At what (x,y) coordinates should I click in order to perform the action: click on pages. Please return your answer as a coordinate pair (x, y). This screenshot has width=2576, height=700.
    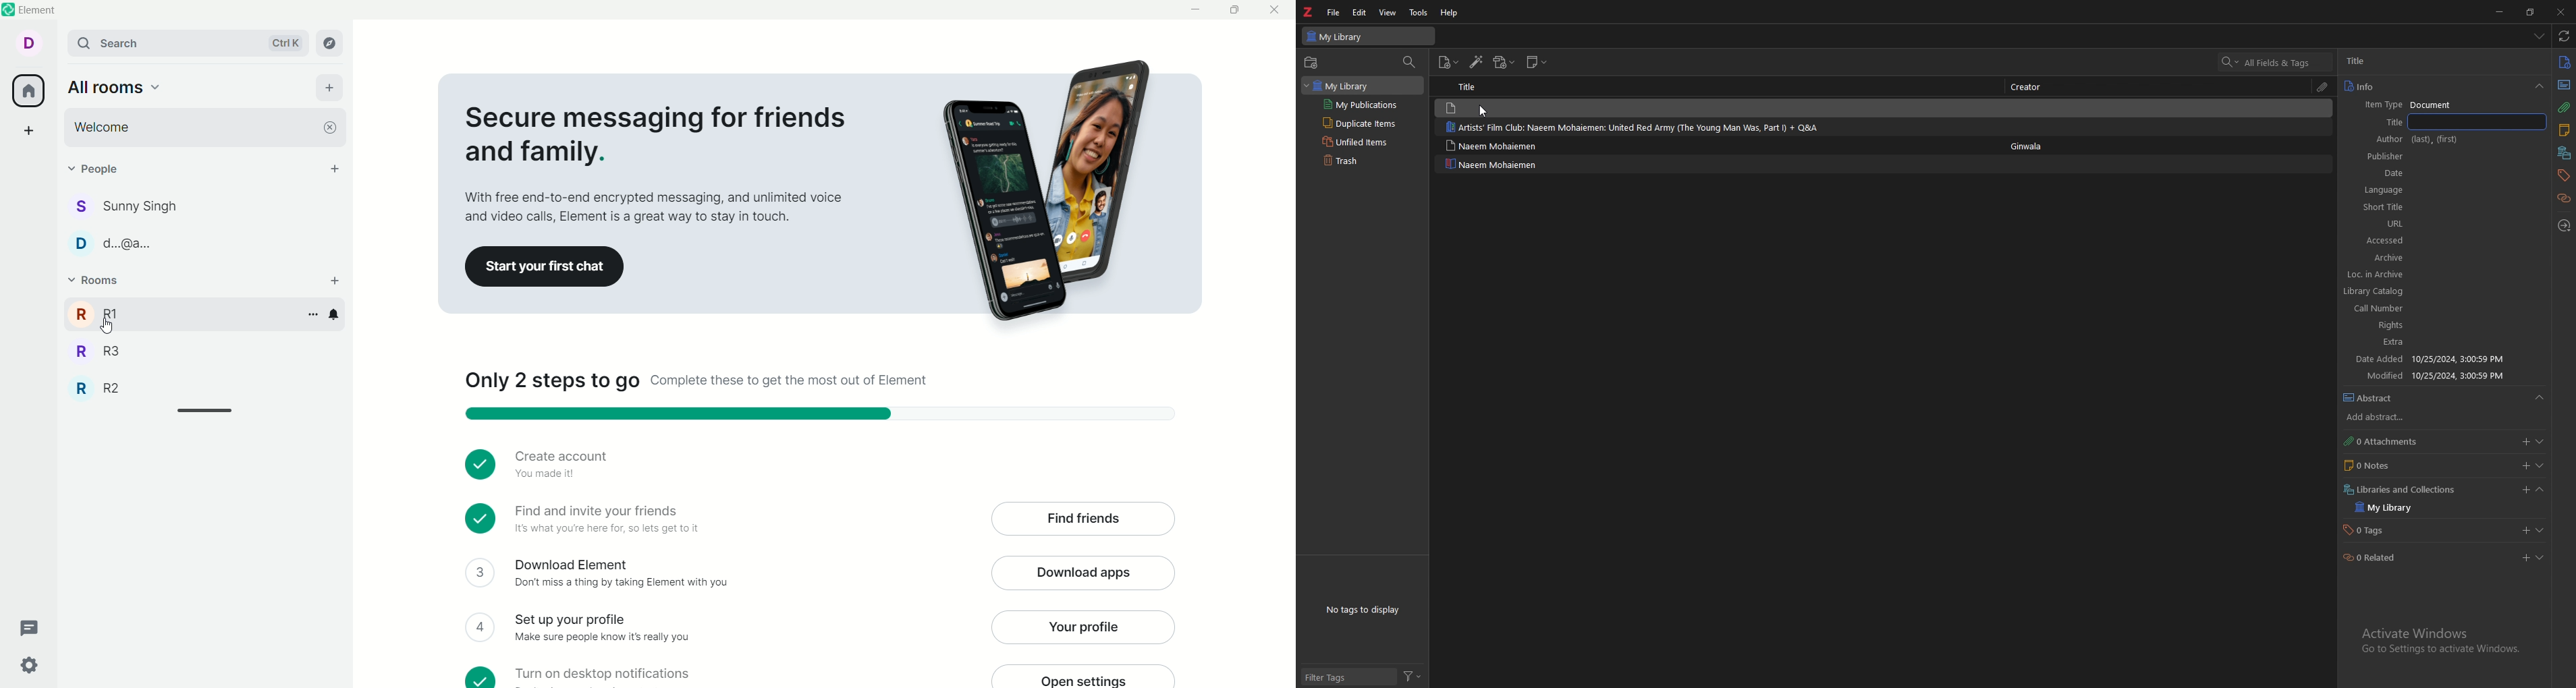
    Looking at the image, I should click on (2378, 309).